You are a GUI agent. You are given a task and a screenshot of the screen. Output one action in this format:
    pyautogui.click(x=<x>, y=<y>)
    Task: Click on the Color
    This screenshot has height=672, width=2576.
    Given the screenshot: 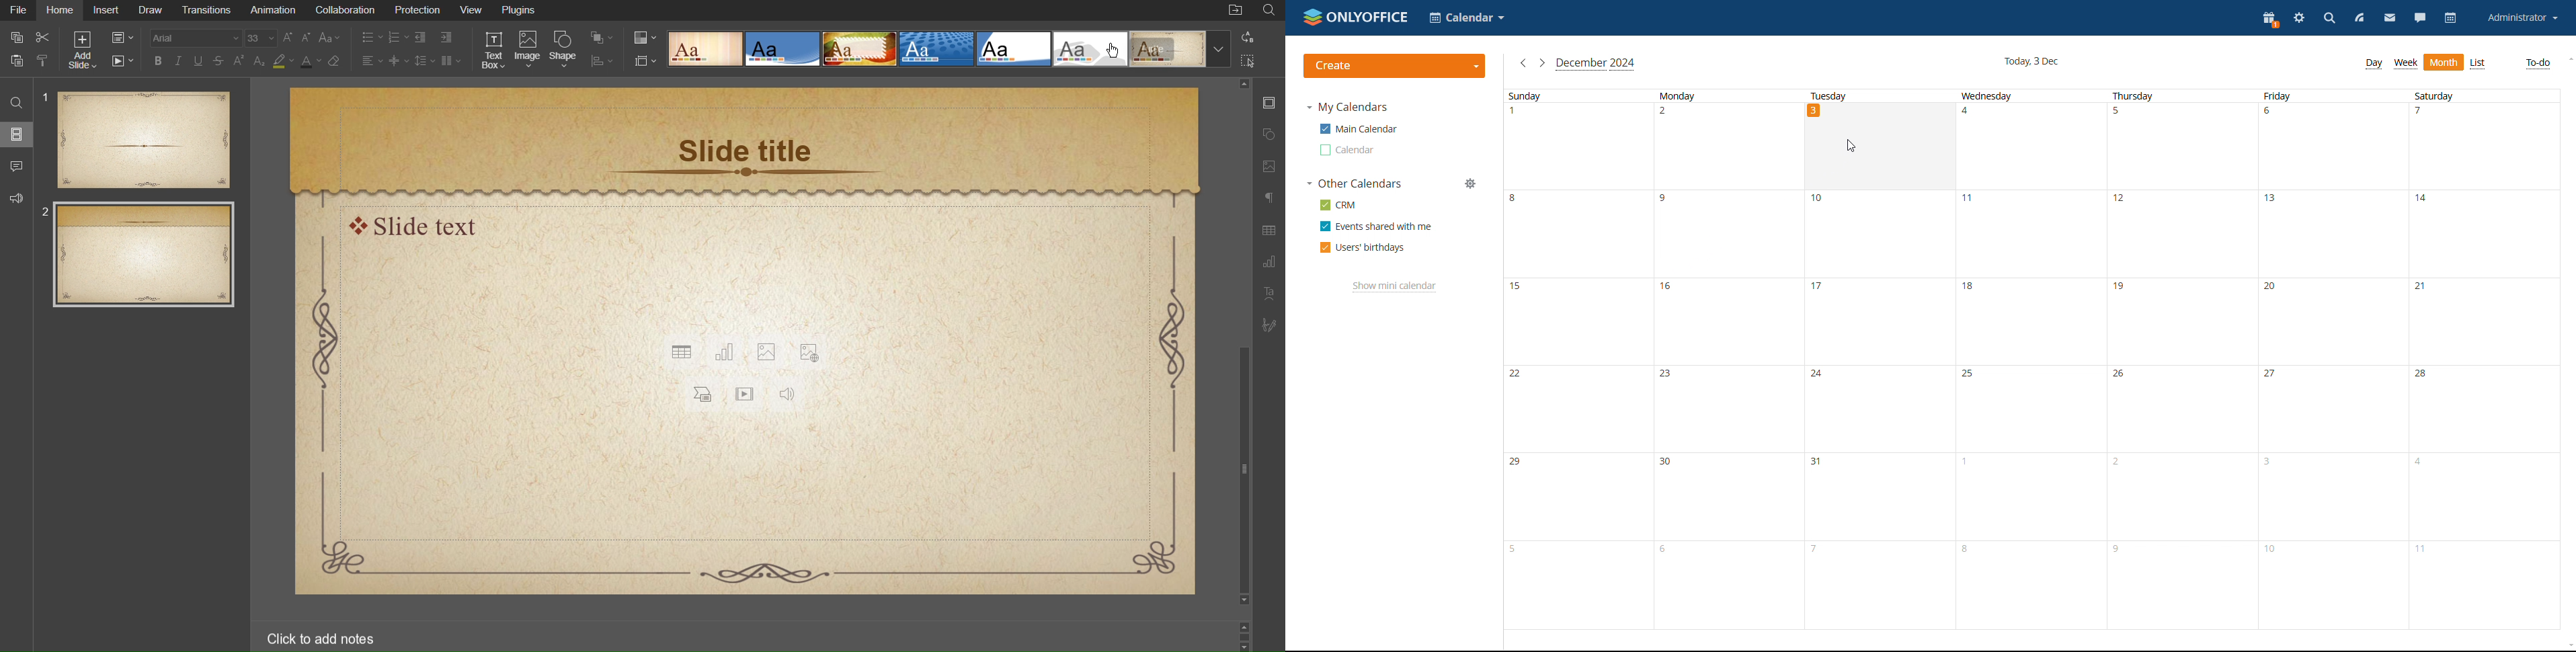 What is the action you would take?
    pyautogui.click(x=646, y=39)
    